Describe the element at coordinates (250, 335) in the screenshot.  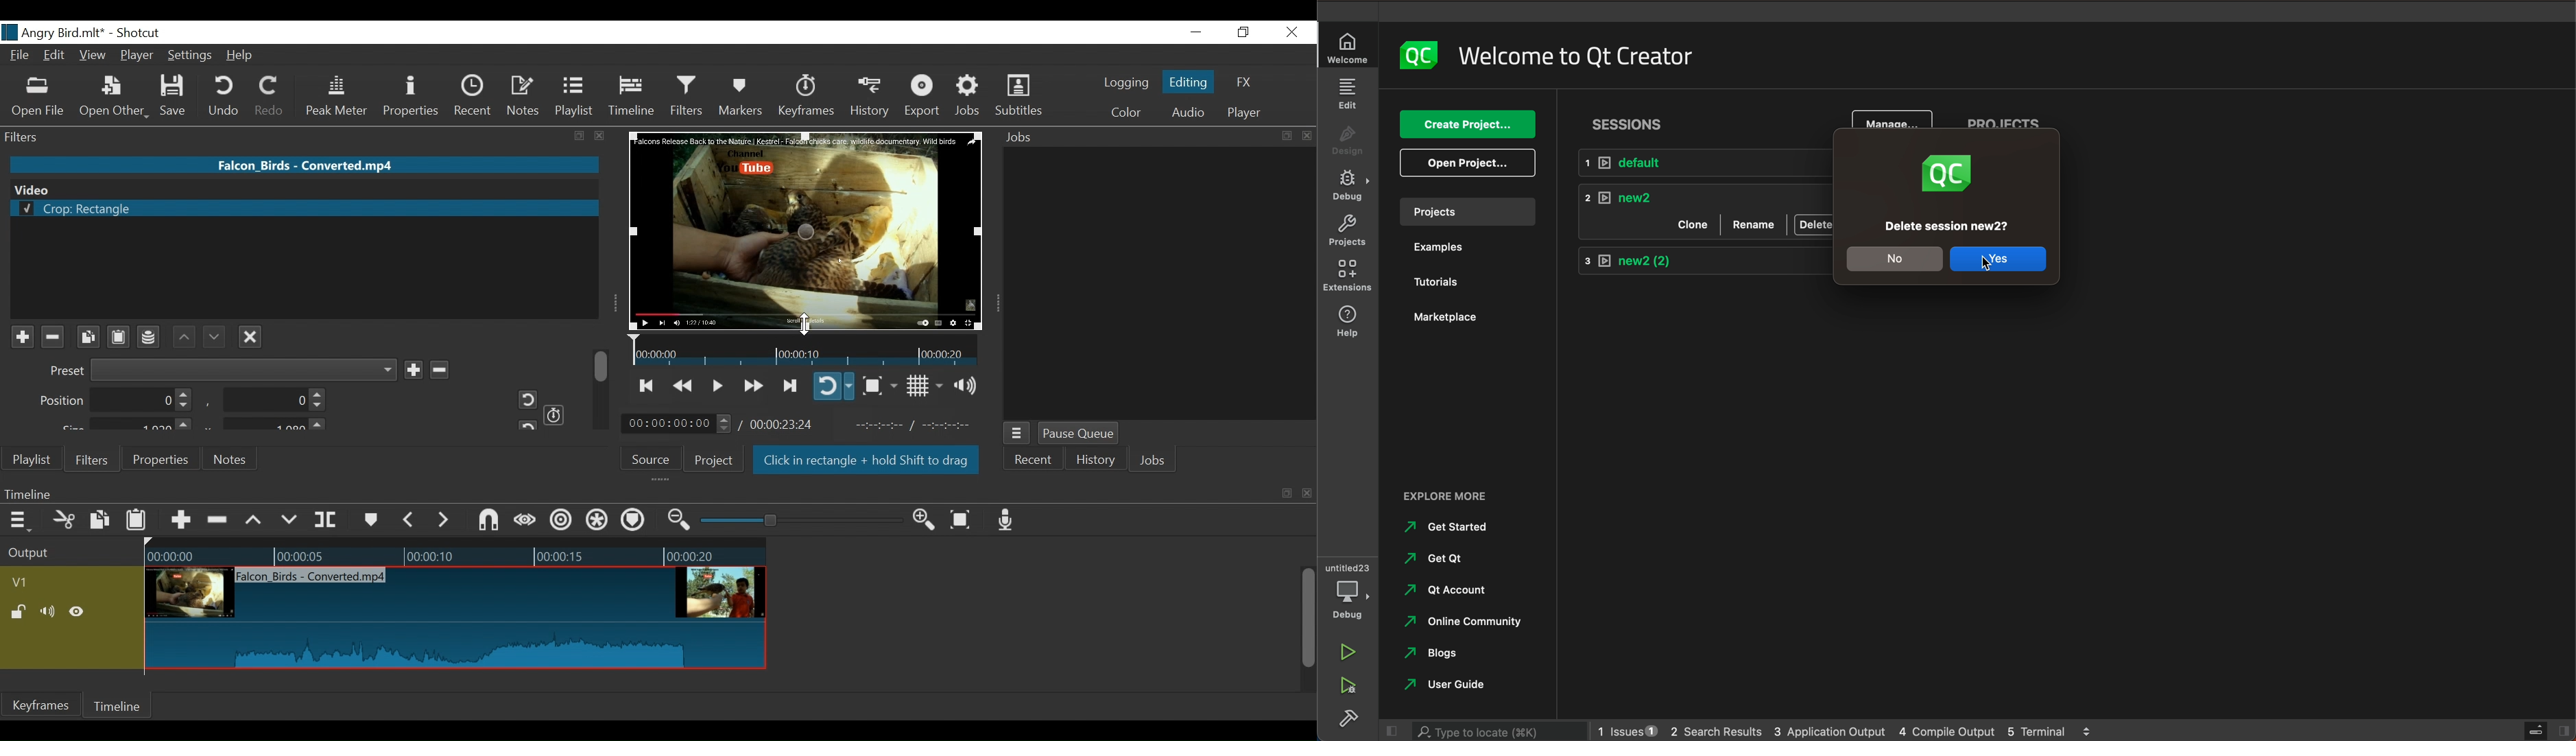
I see `Close` at that location.